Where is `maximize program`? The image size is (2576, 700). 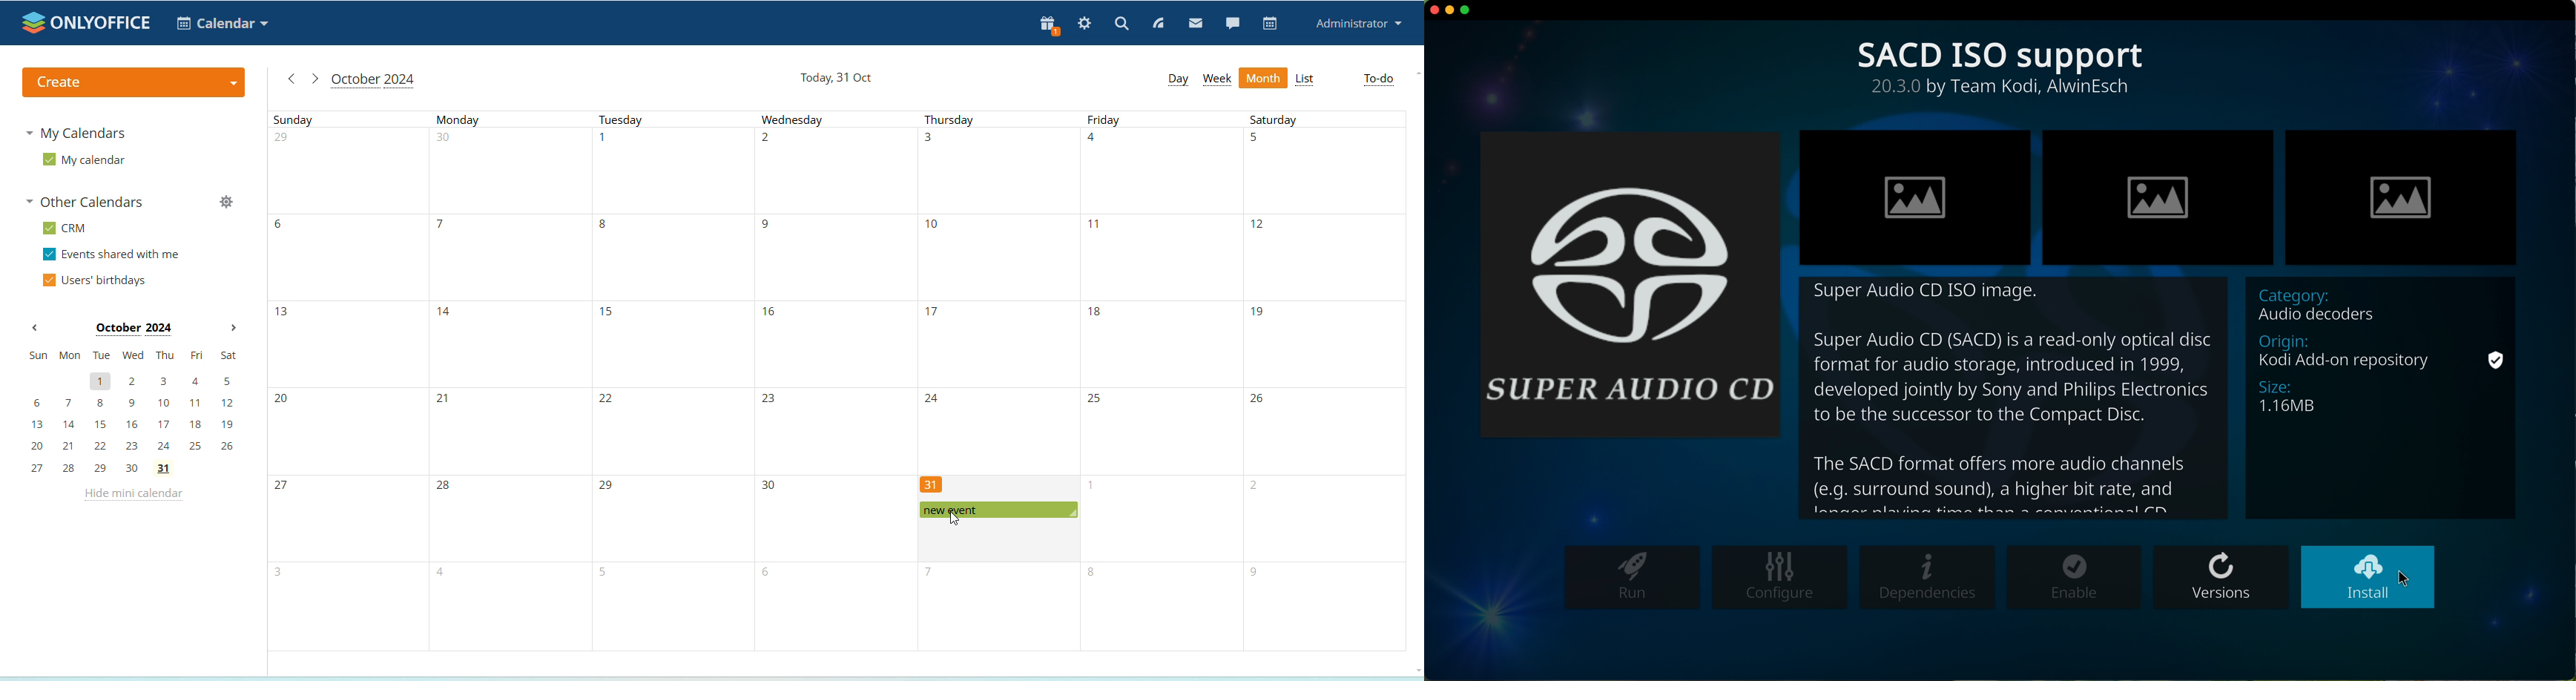 maximize program is located at coordinates (1466, 11).